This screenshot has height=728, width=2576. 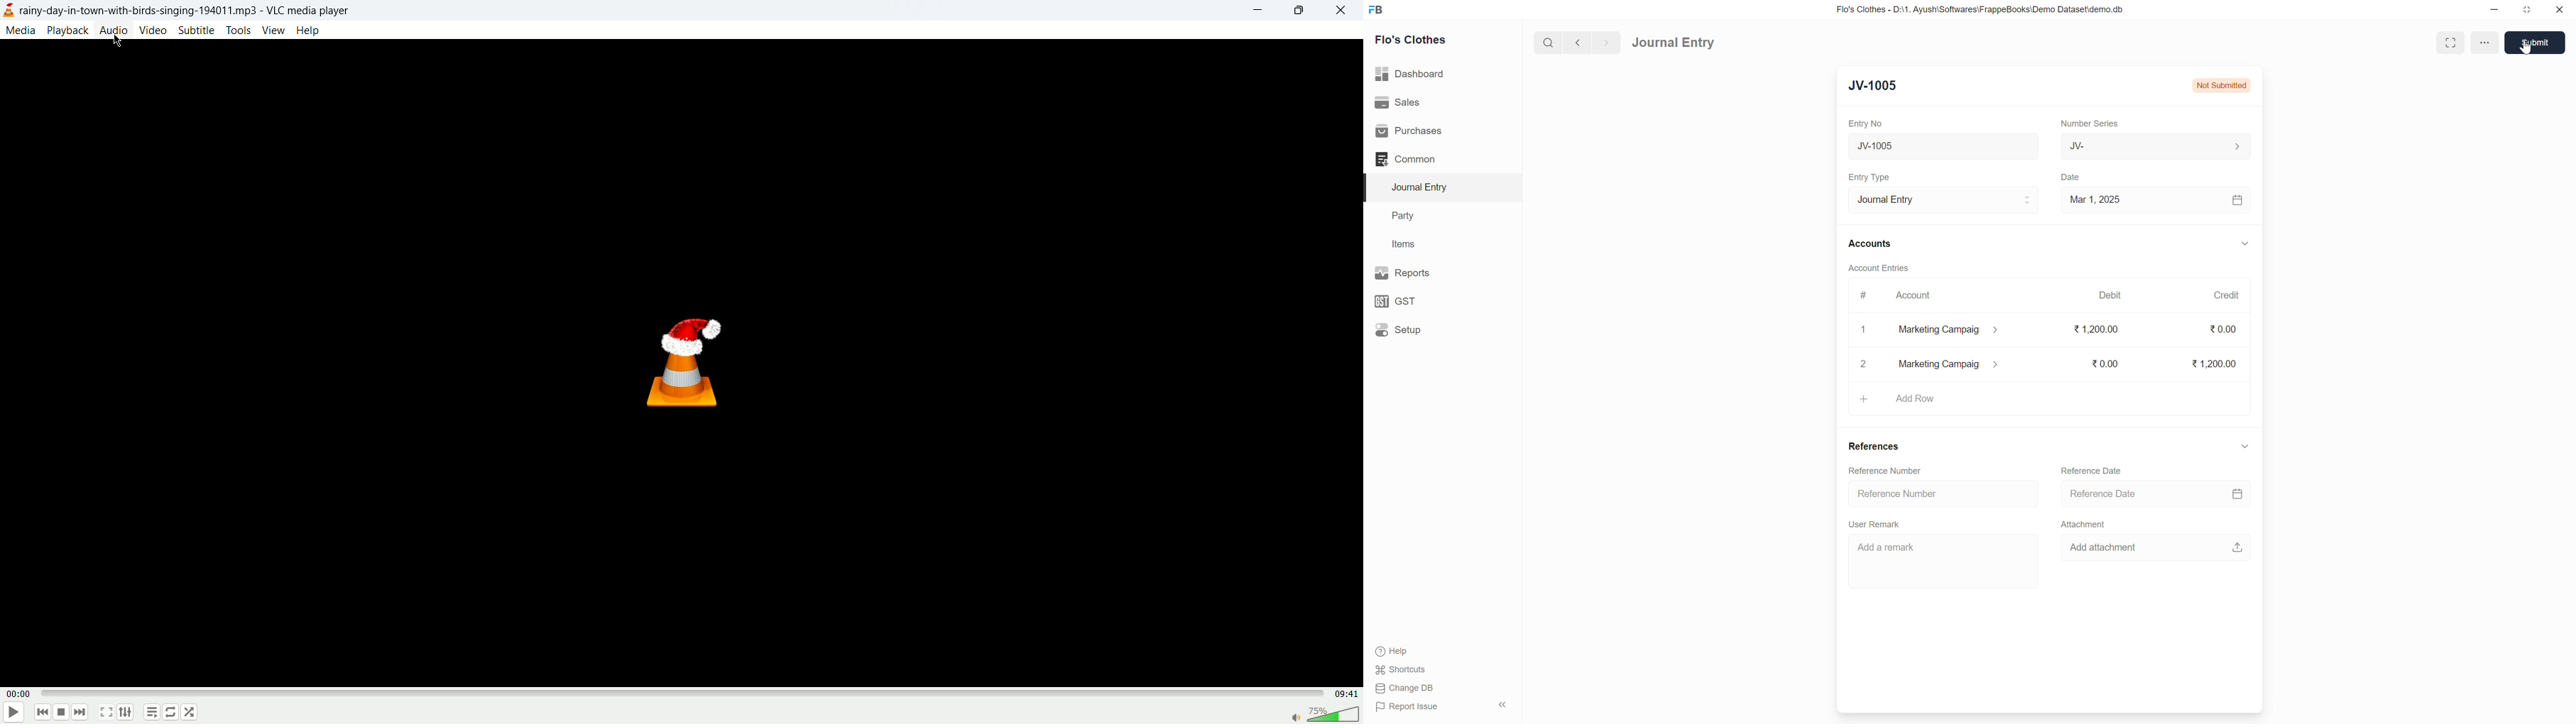 What do you see at coordinates (2236, 547) in the screenshot?
I see `upload` at bounding box center [2236, 547].